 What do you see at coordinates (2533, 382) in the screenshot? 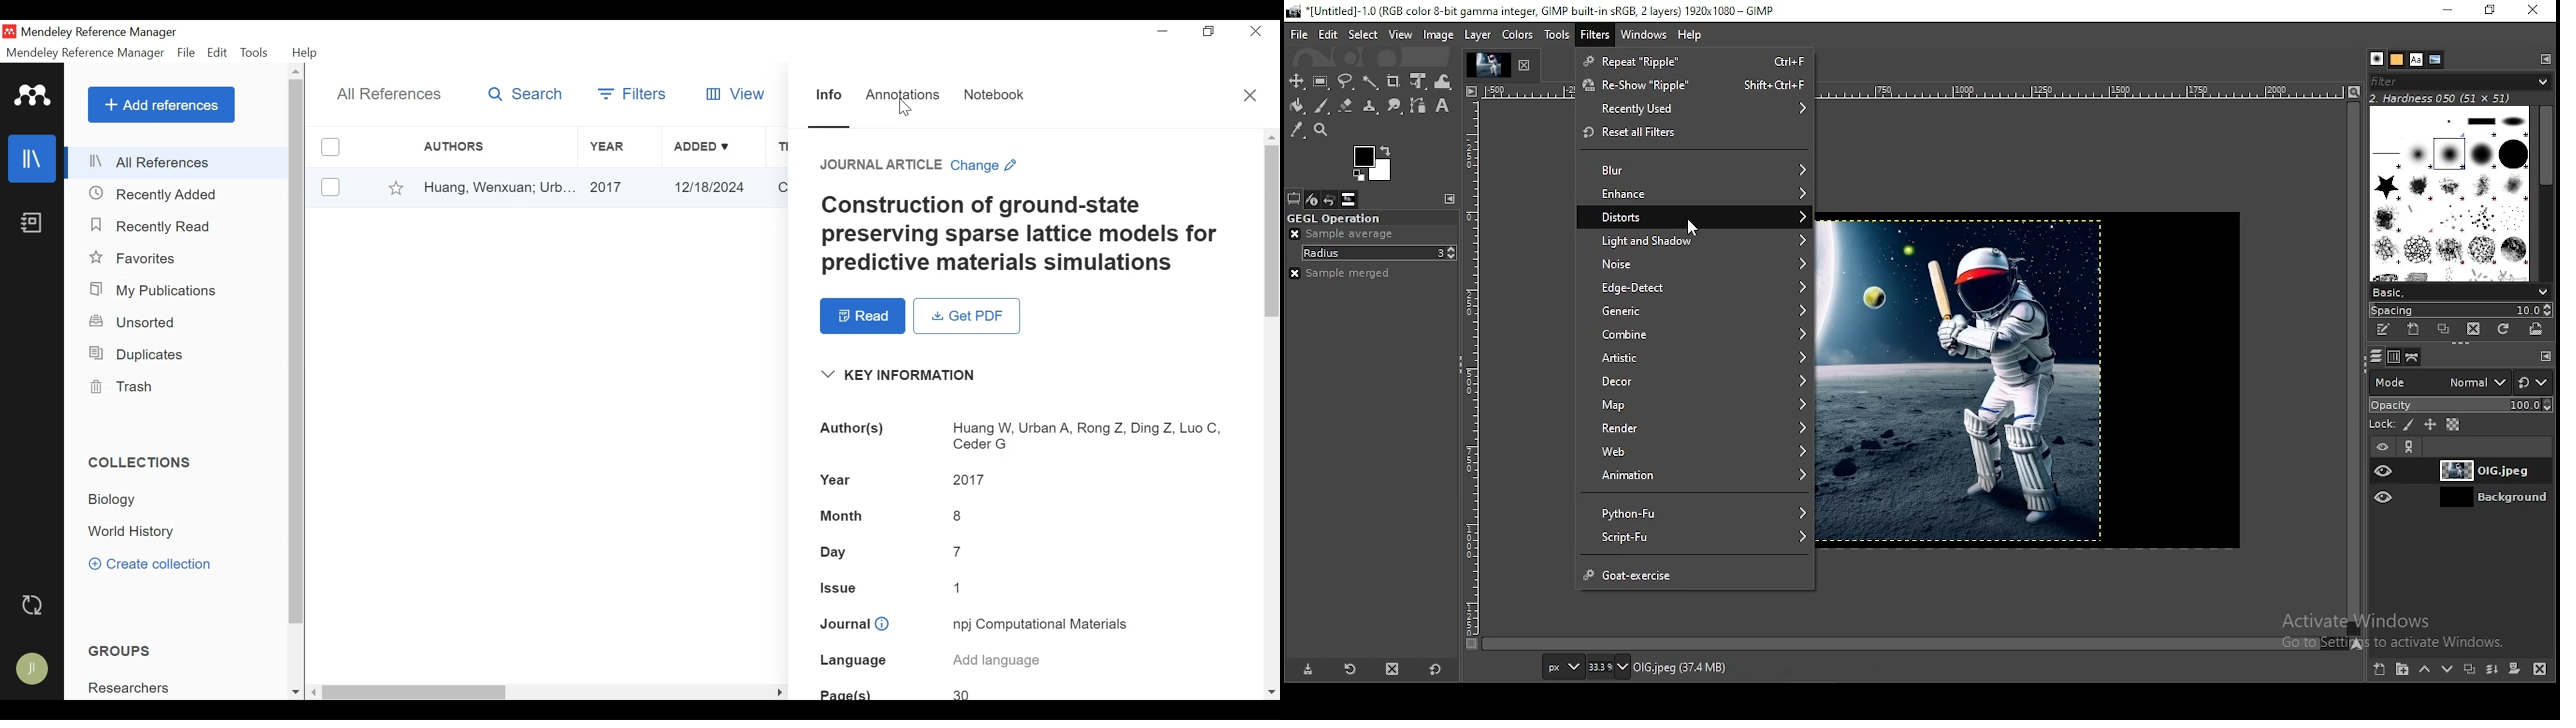
I see `switch to another group of modes` at bounding box center [2533, 382].